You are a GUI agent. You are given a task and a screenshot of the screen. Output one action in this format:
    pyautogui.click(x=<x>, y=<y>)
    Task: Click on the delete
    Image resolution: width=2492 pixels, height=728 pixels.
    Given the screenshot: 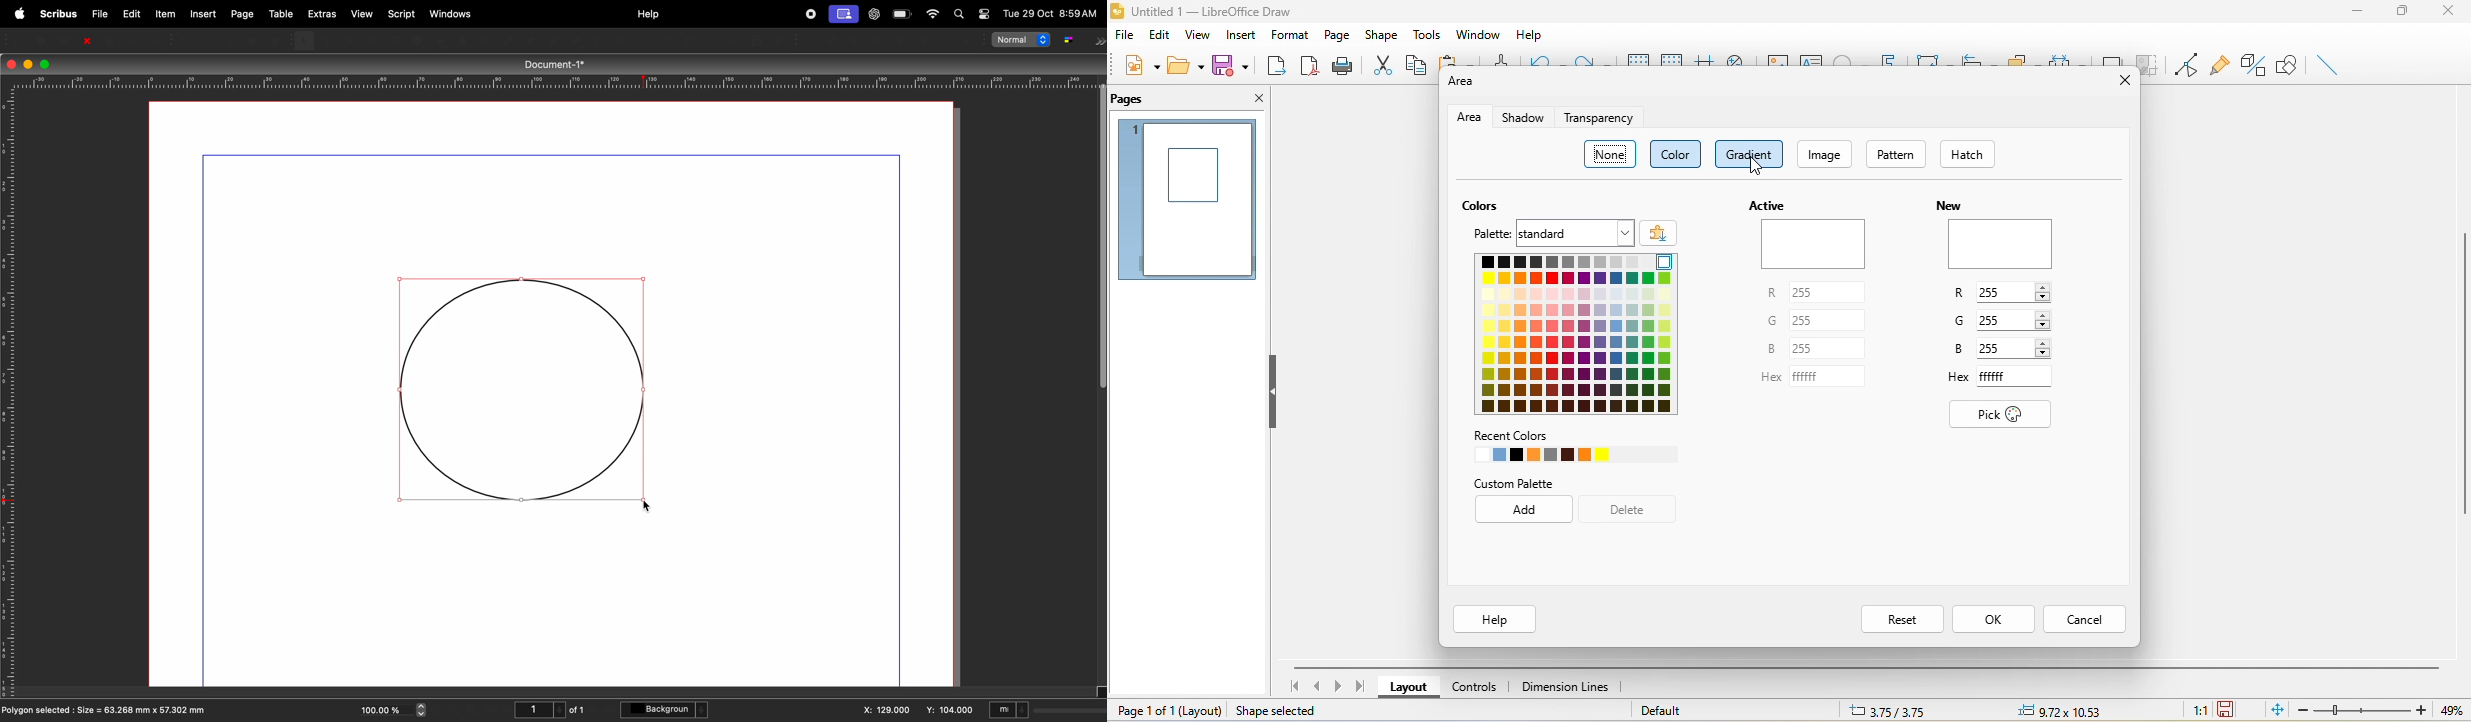 What is the action you would take?
    pyautogui.click(x=1635, y=512)
    